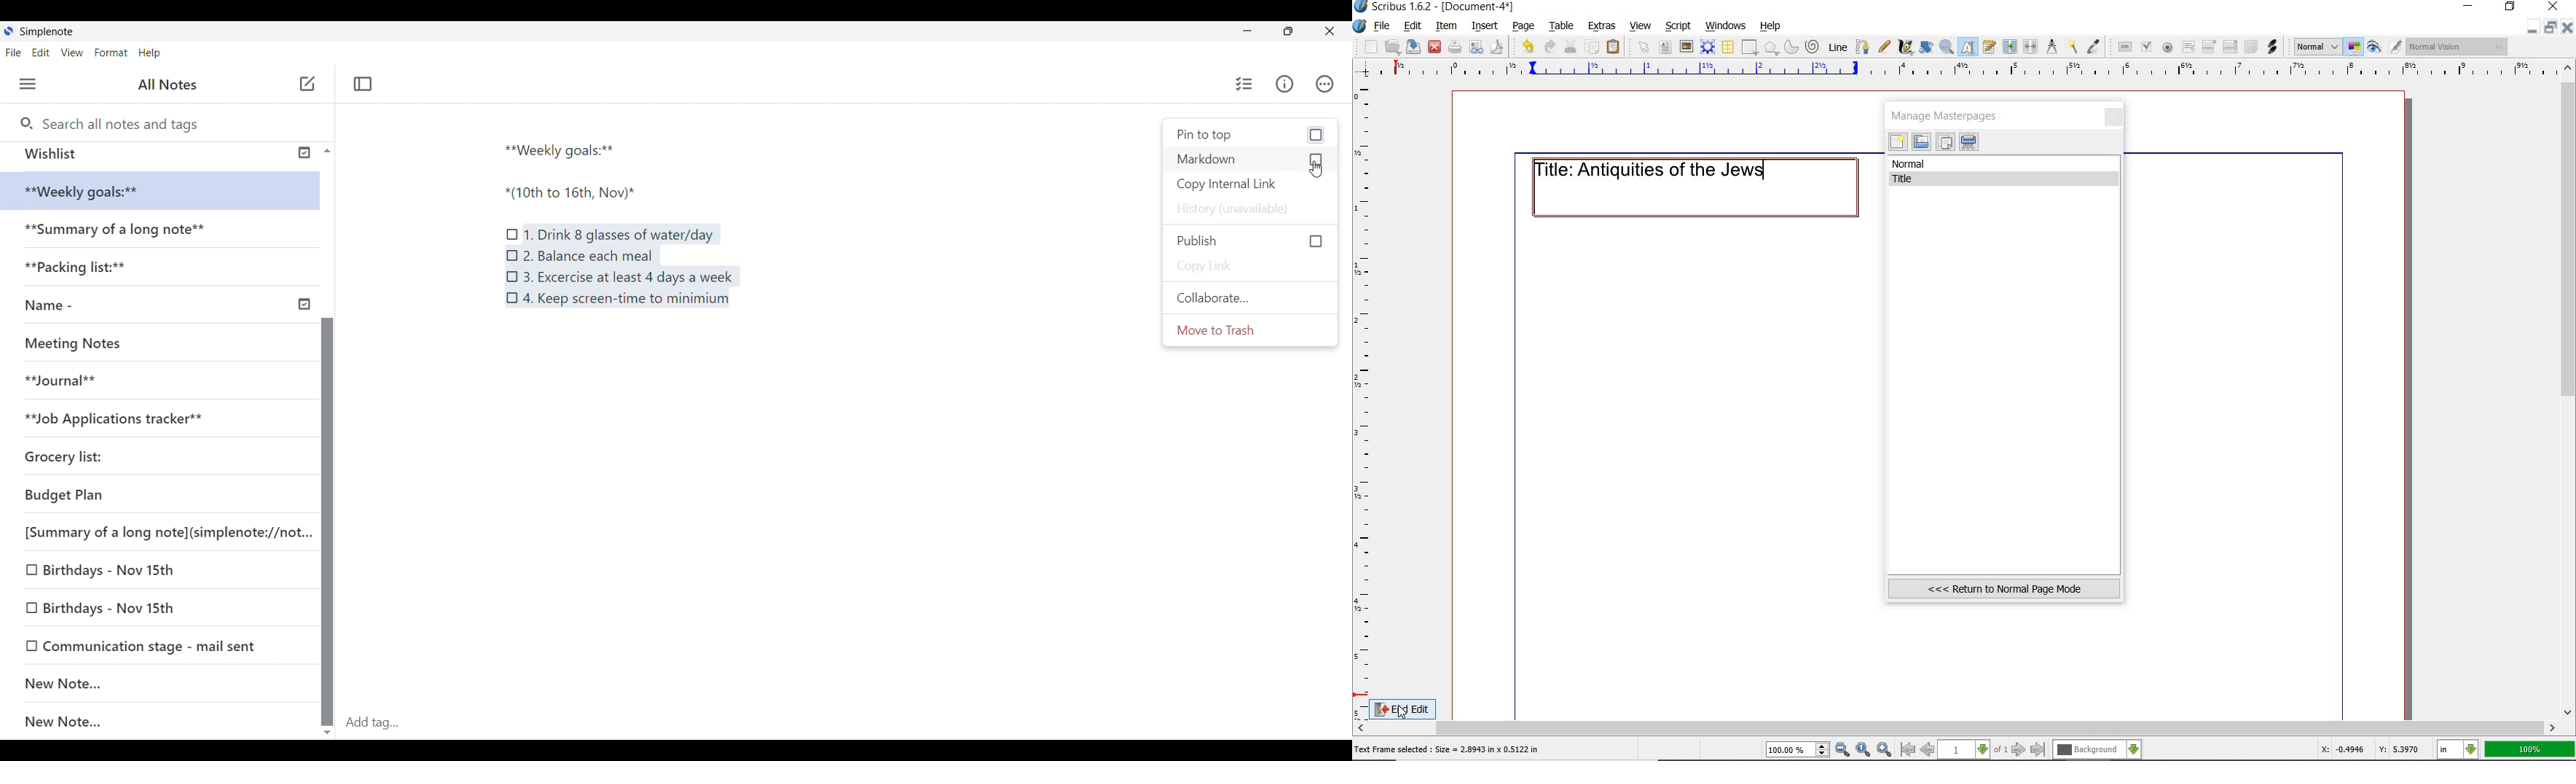 The image size is (2576, 784). Describe the element at coordinates (1248, 238) in the screenshot. I see `Publish` at that location.